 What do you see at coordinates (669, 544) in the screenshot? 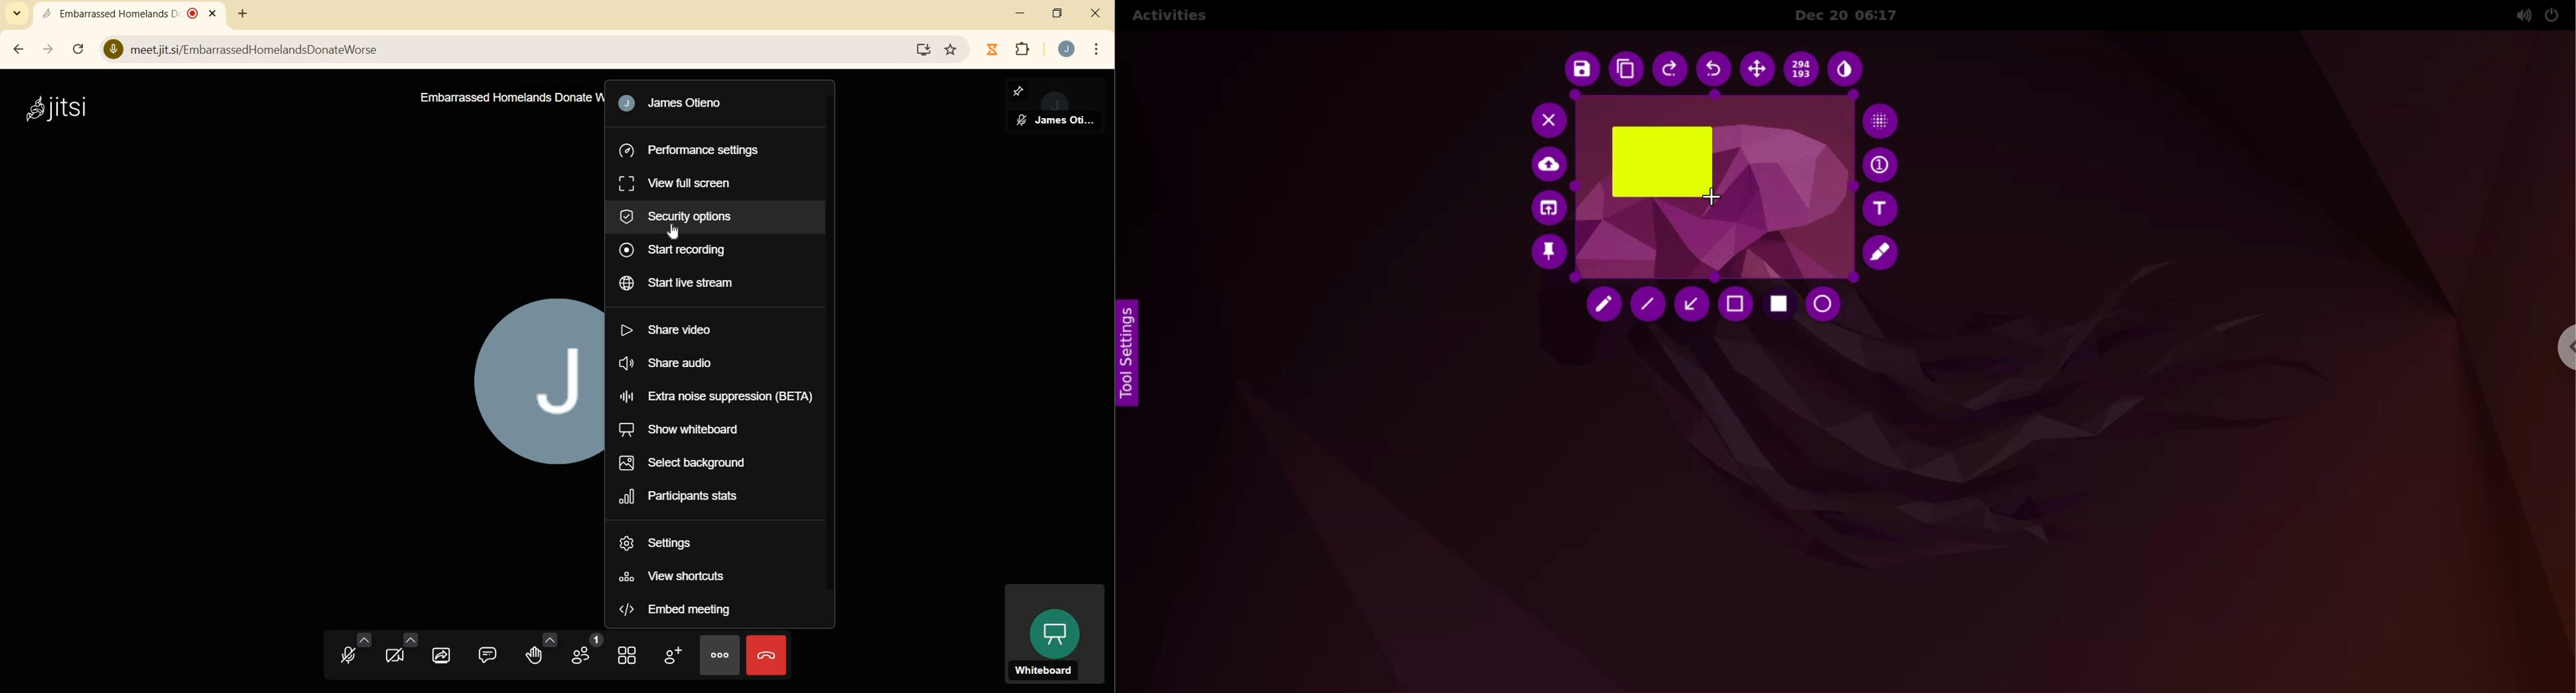
I see `settings` at bounding box center [669, 544].